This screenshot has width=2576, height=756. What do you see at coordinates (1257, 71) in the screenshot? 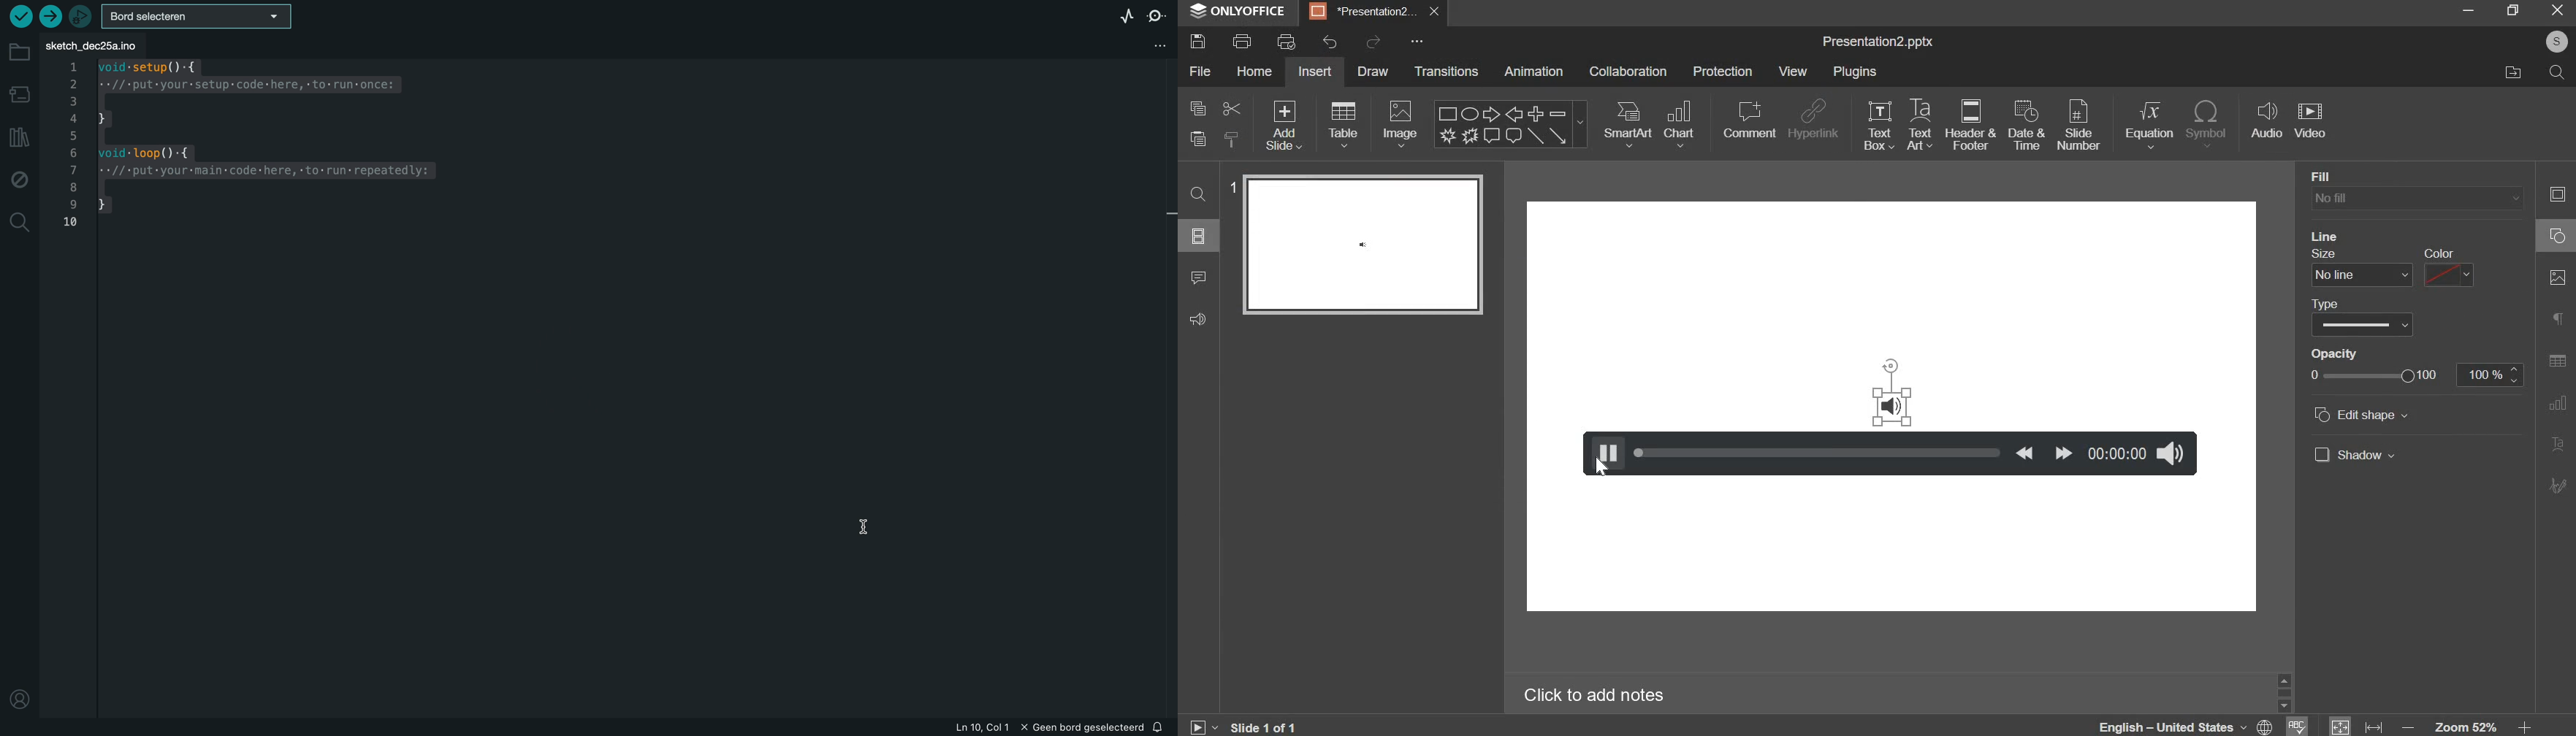
I see `home` at bounding box center [1257, 71].